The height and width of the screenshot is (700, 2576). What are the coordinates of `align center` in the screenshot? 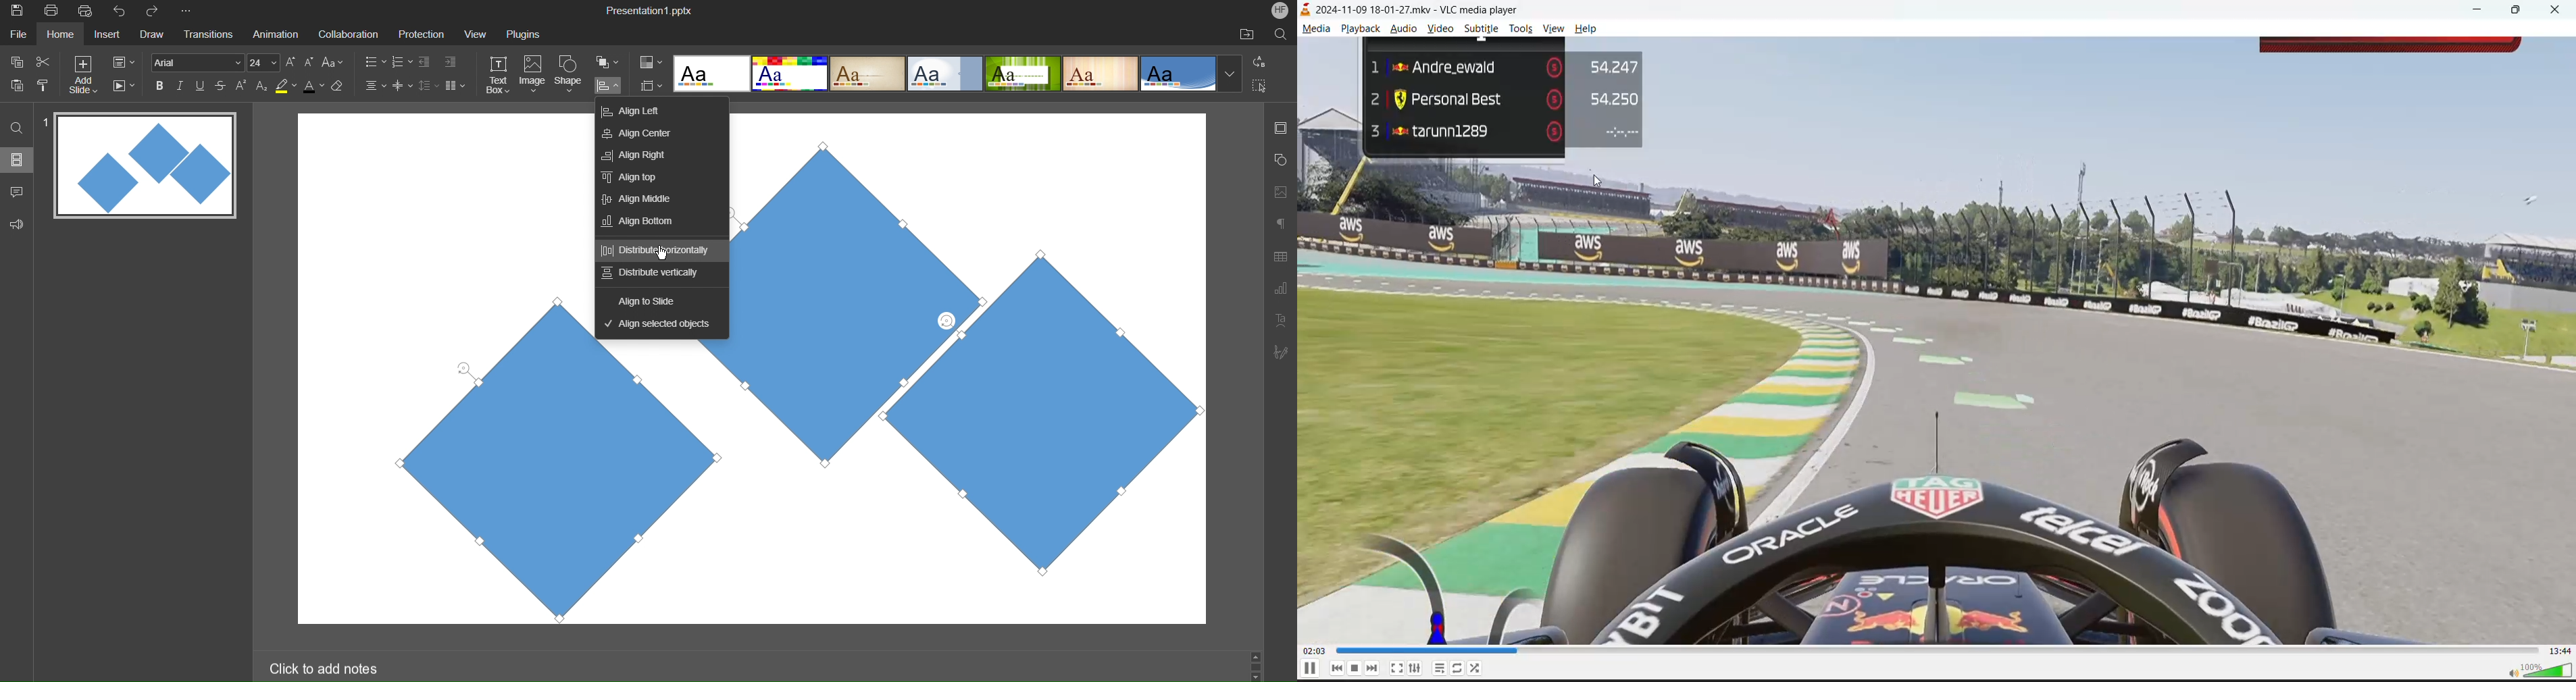 It's located at (657, 132).